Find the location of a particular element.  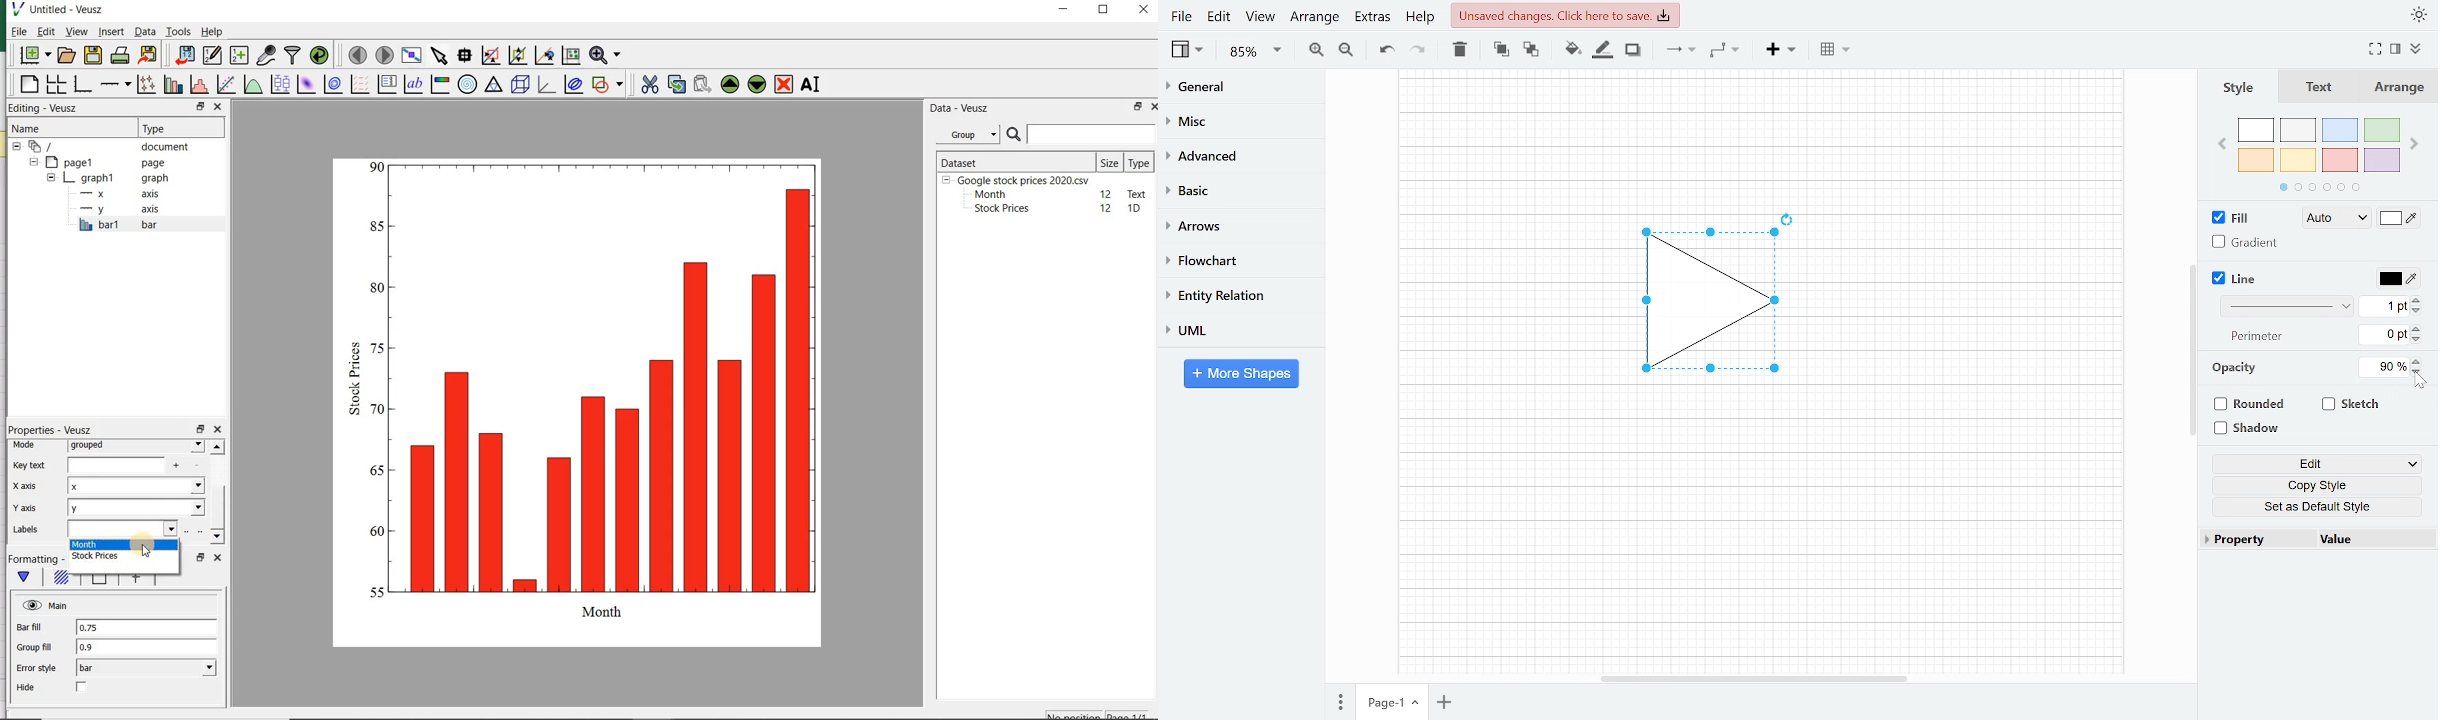

cursor is located at coordinates (2422, 383).